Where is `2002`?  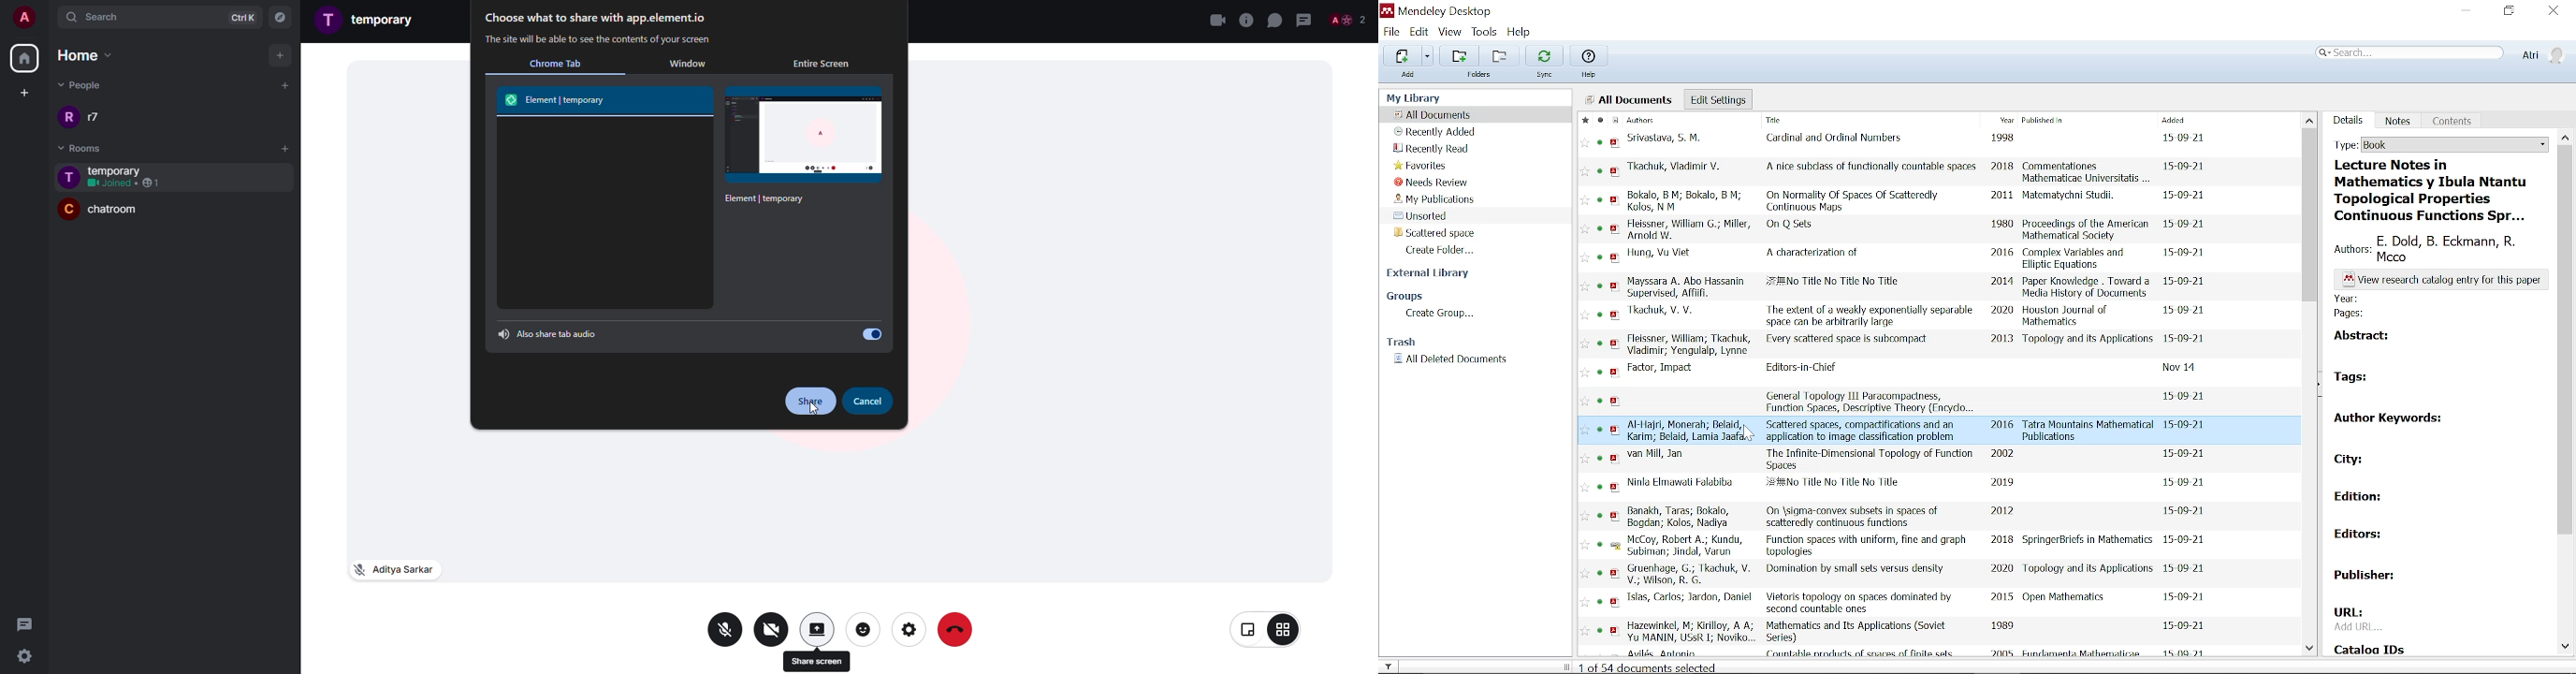 2002 is located at coordinates (2004, 453).